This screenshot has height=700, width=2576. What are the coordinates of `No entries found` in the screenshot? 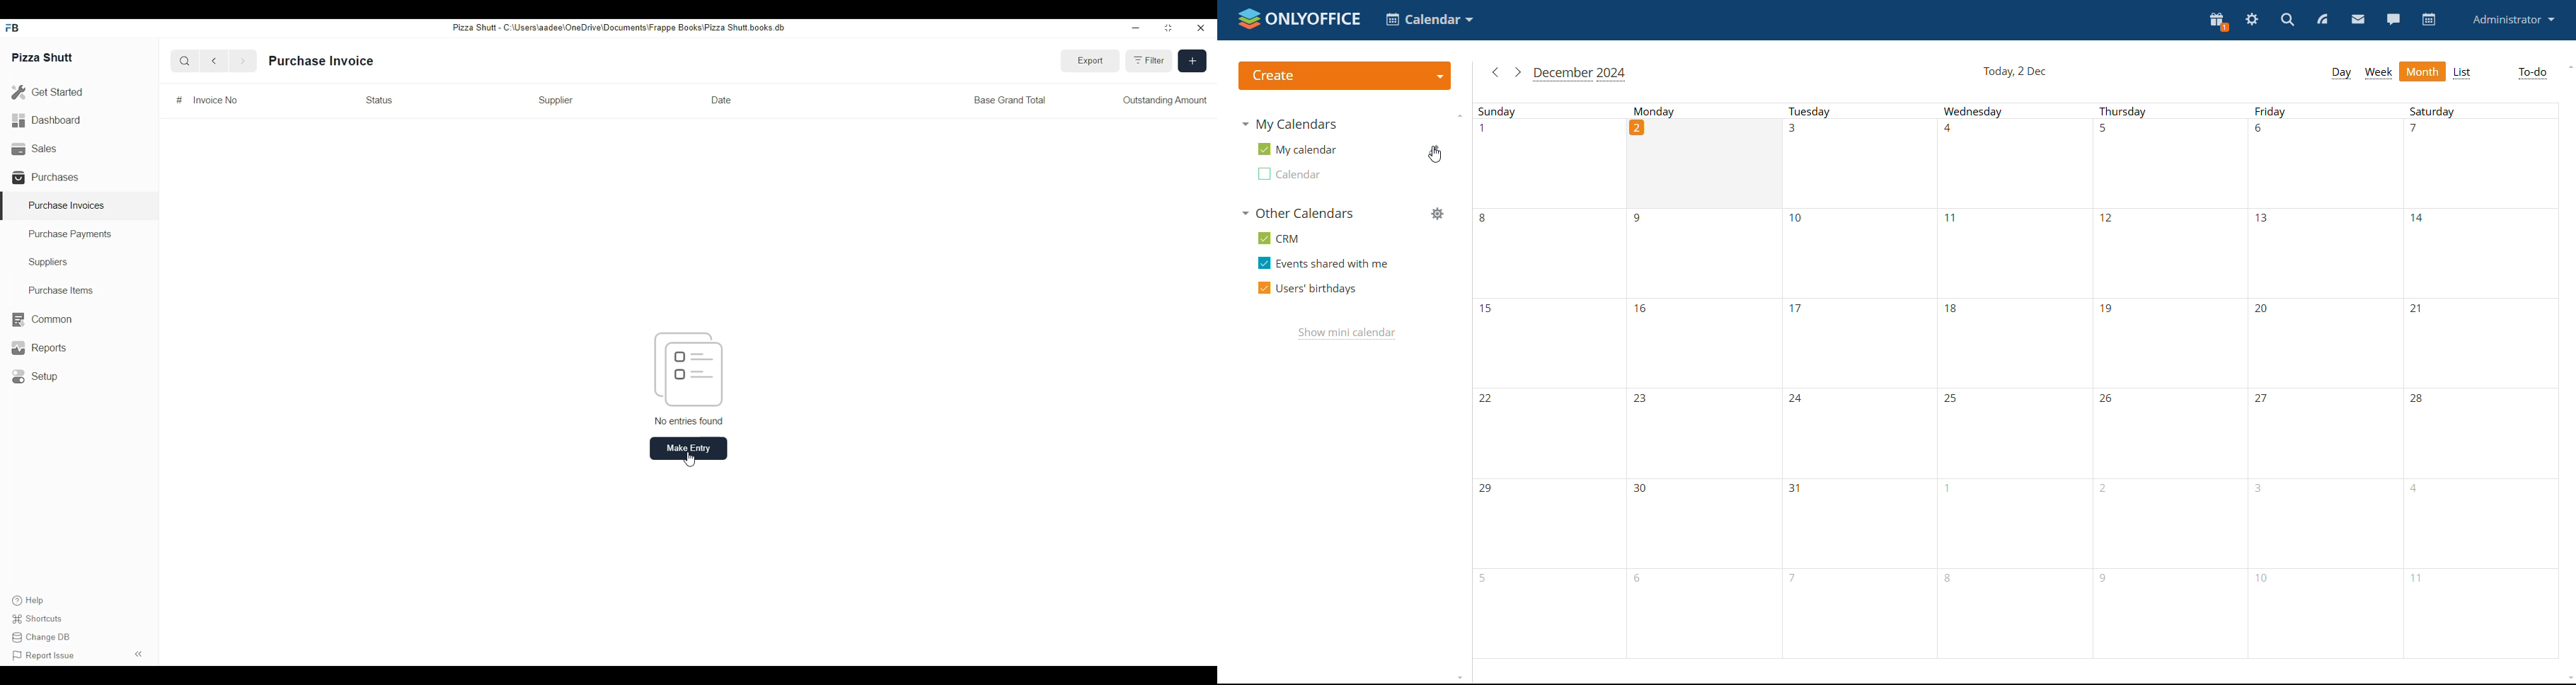 It's located at (690, 421).